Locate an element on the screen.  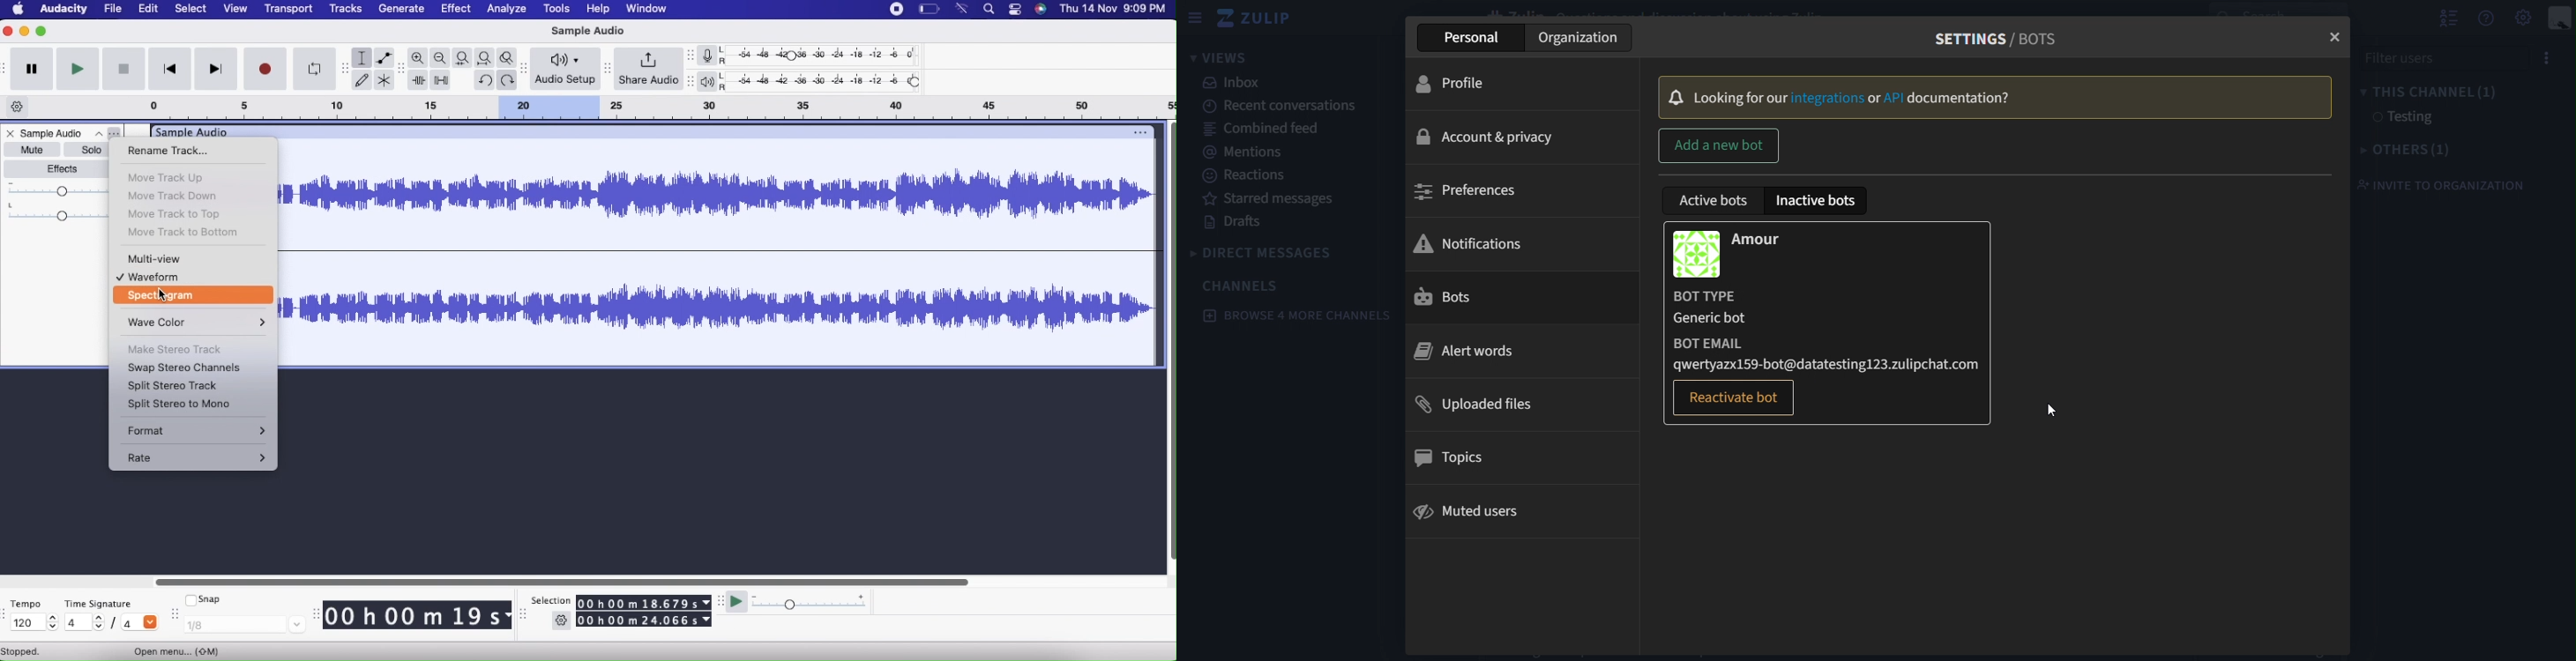
Generate is located at coordinates (402, 10).